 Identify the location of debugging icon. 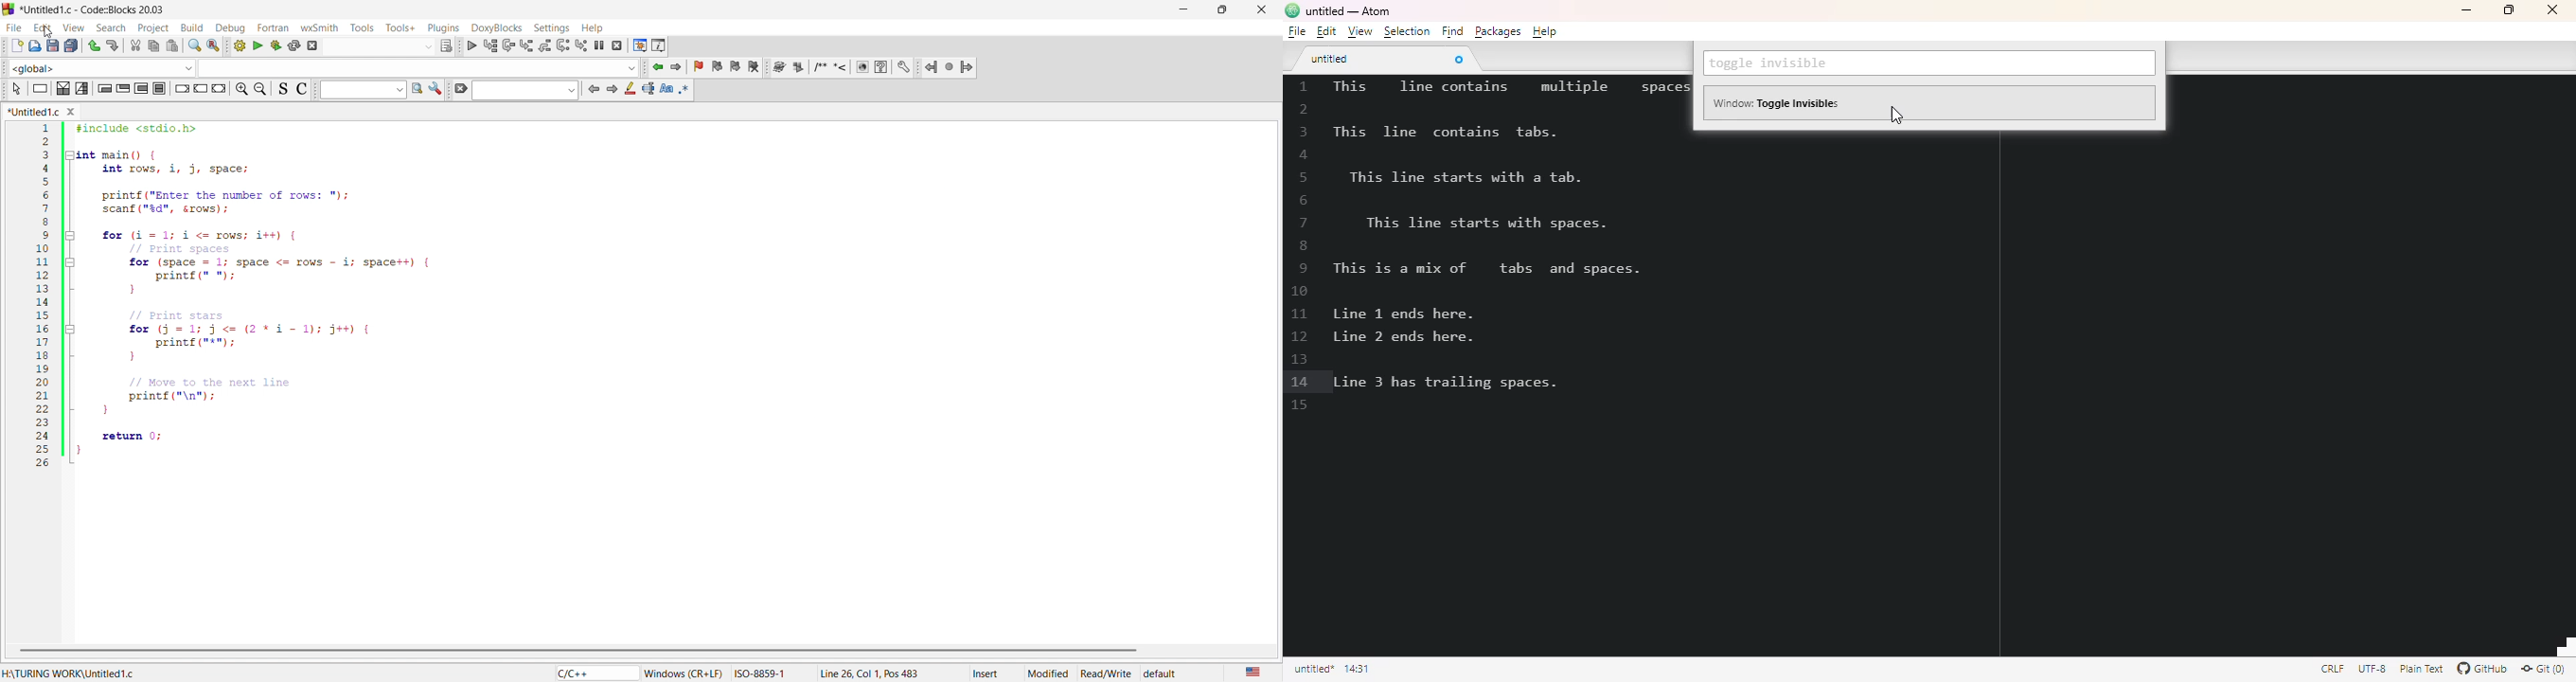
(545, 44).